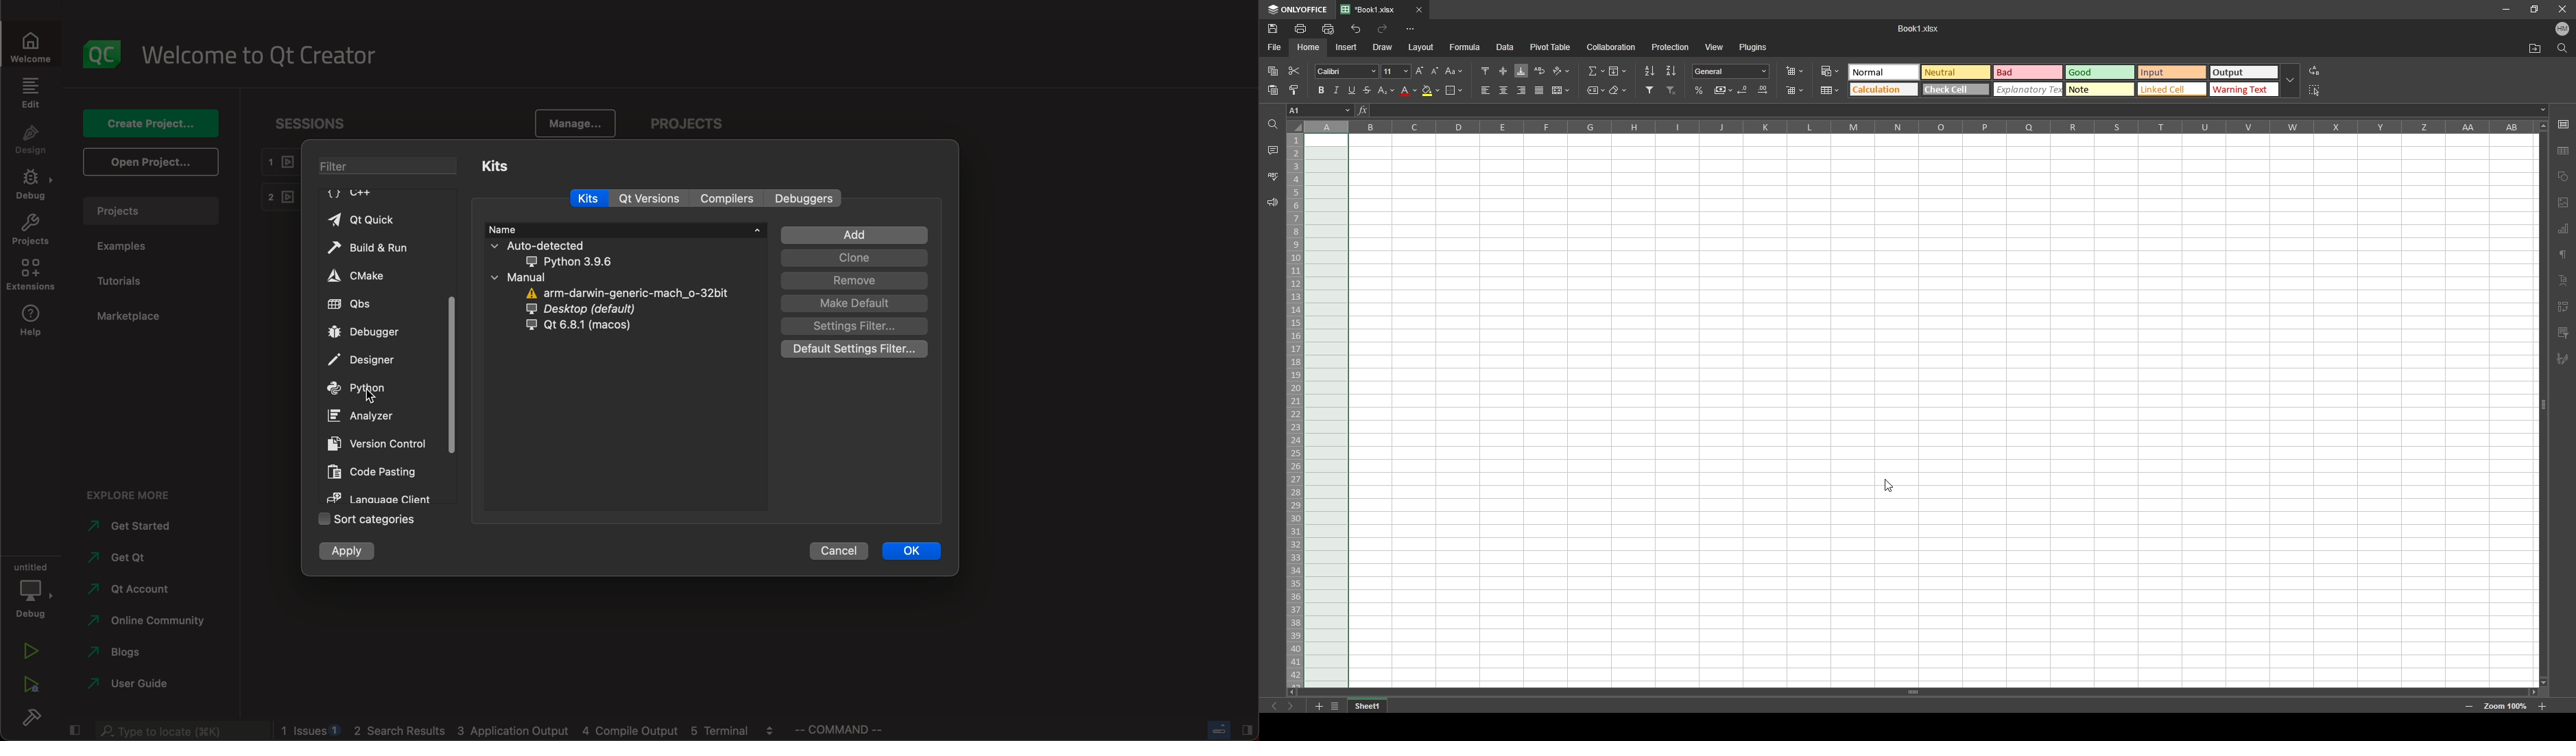 The width and height of the screenshot is (2576, 756). I want to click on select all cells, so click(1294, 126).